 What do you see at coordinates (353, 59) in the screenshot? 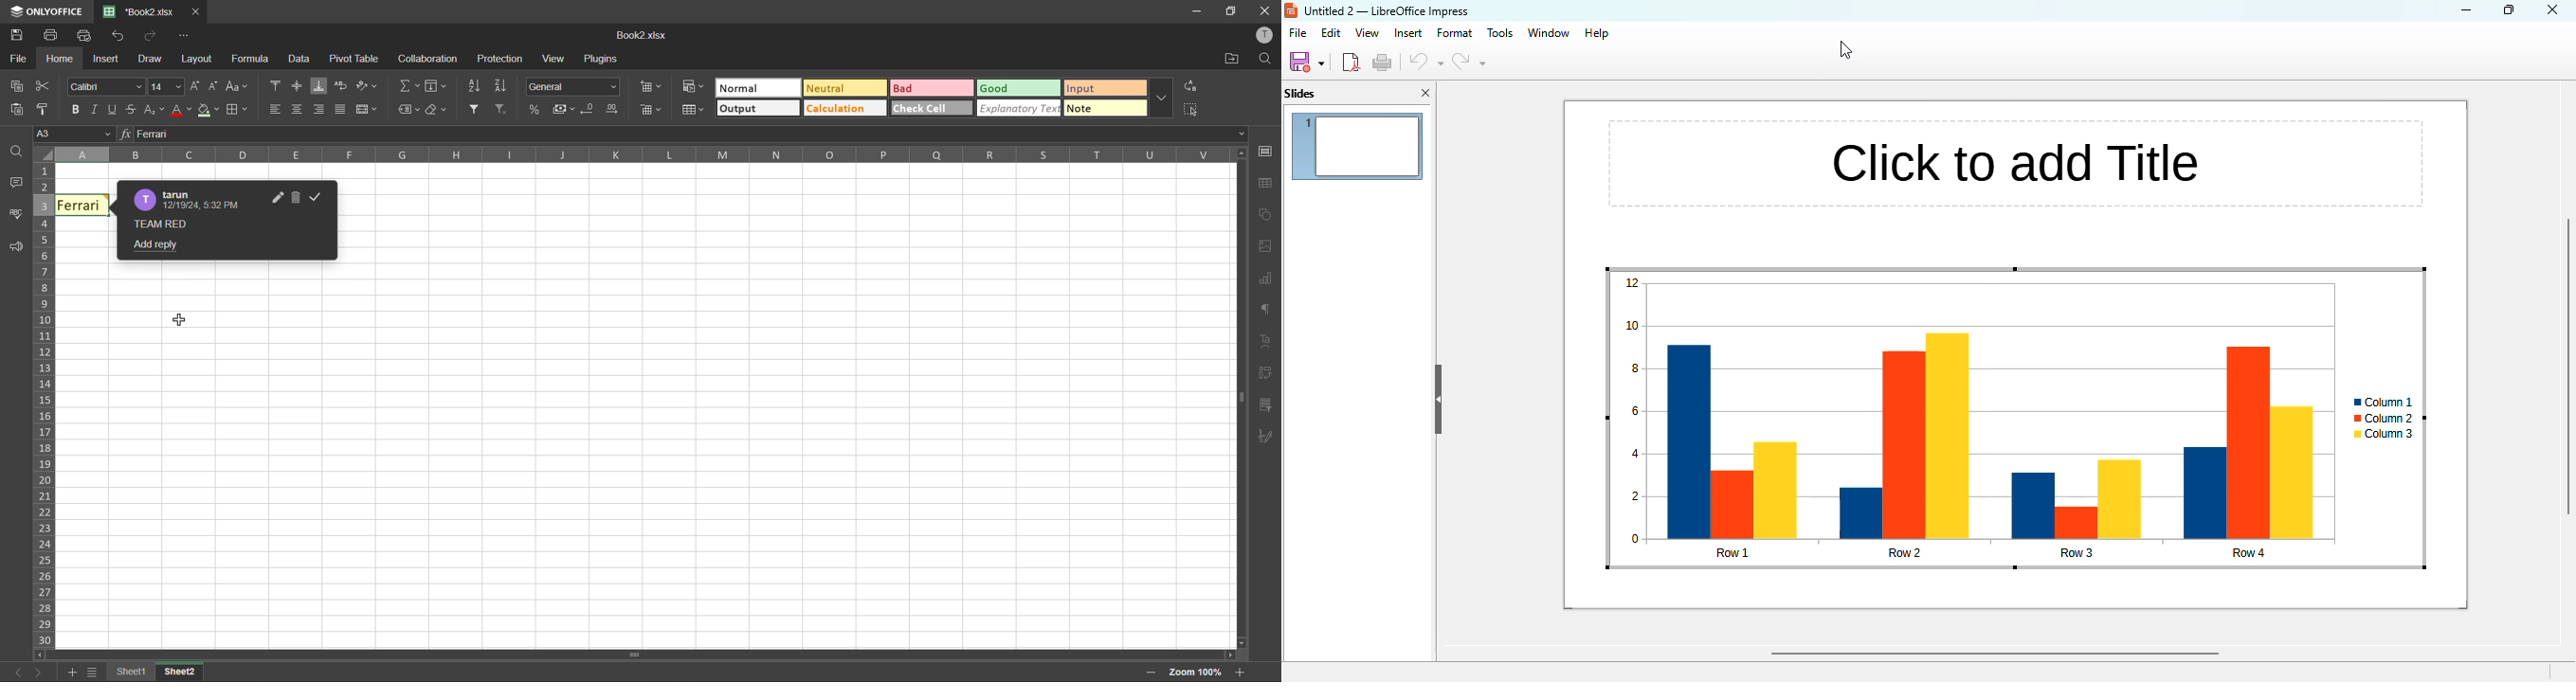
I see `pivot table` at bounding box center [353, 59].